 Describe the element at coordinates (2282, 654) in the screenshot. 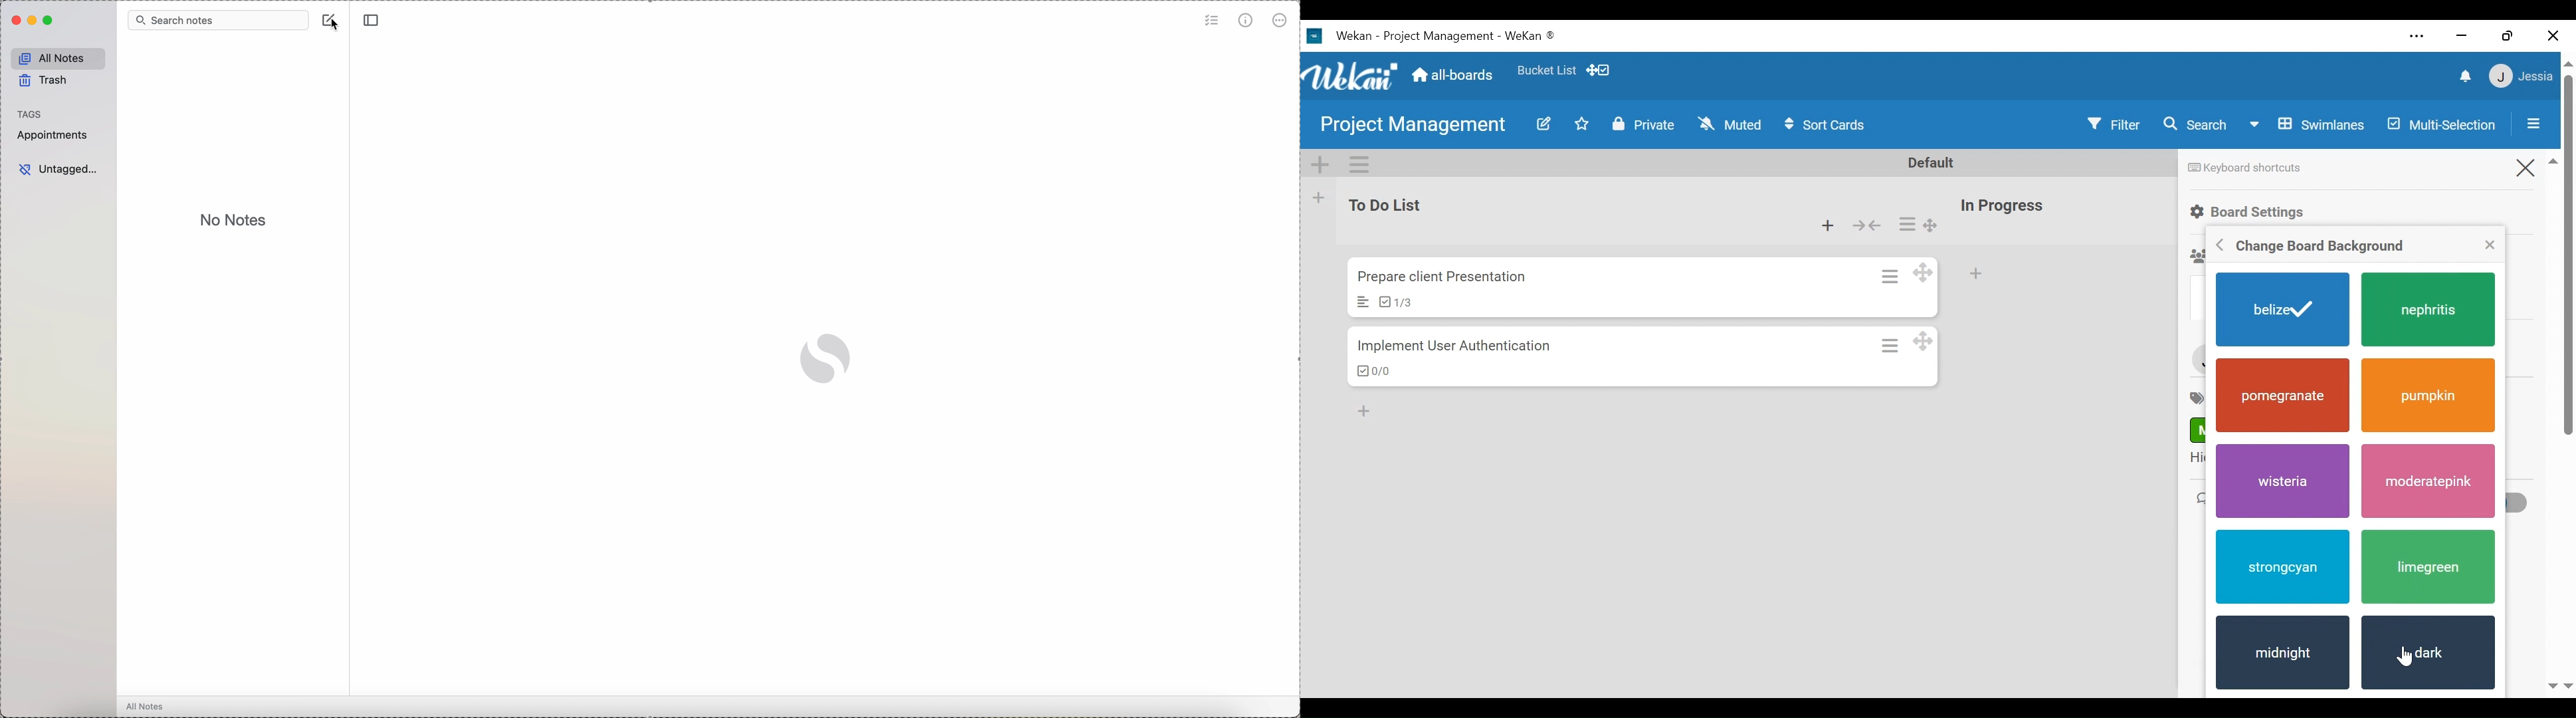

I see `midnight` at that location.